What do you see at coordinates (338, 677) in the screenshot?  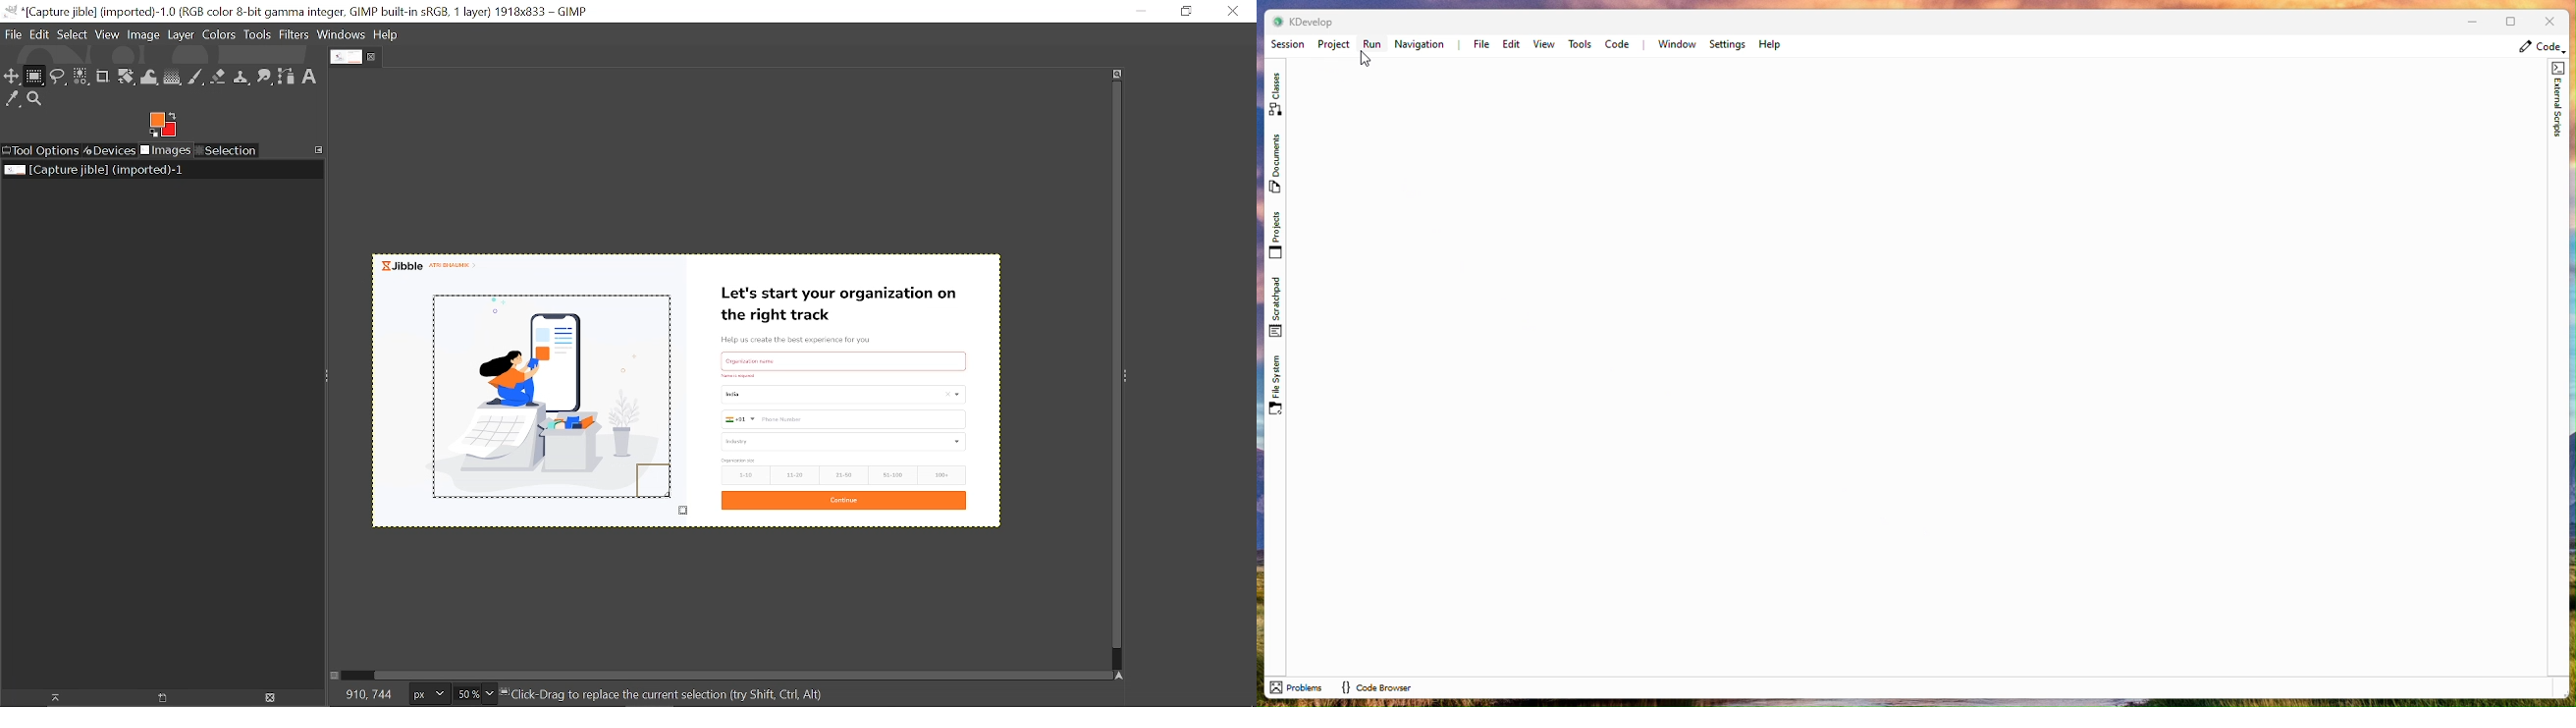 I see `Toggle quick mask on/off` at bounding box center [338, 677].